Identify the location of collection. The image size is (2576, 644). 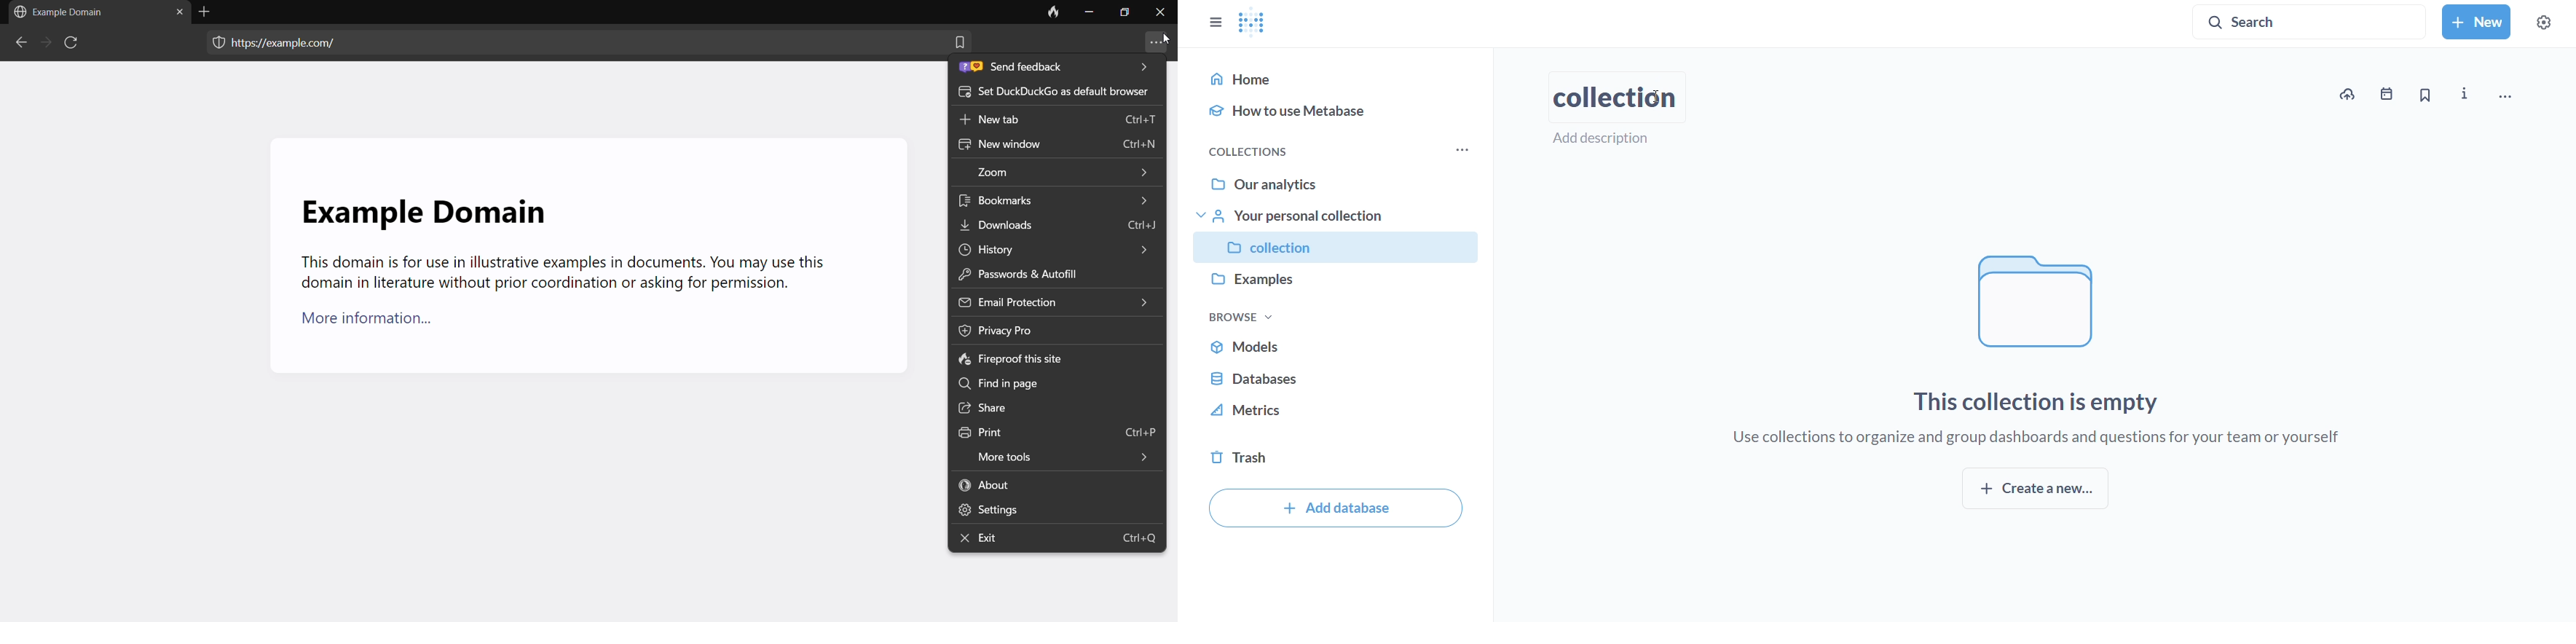
(1615, 96).